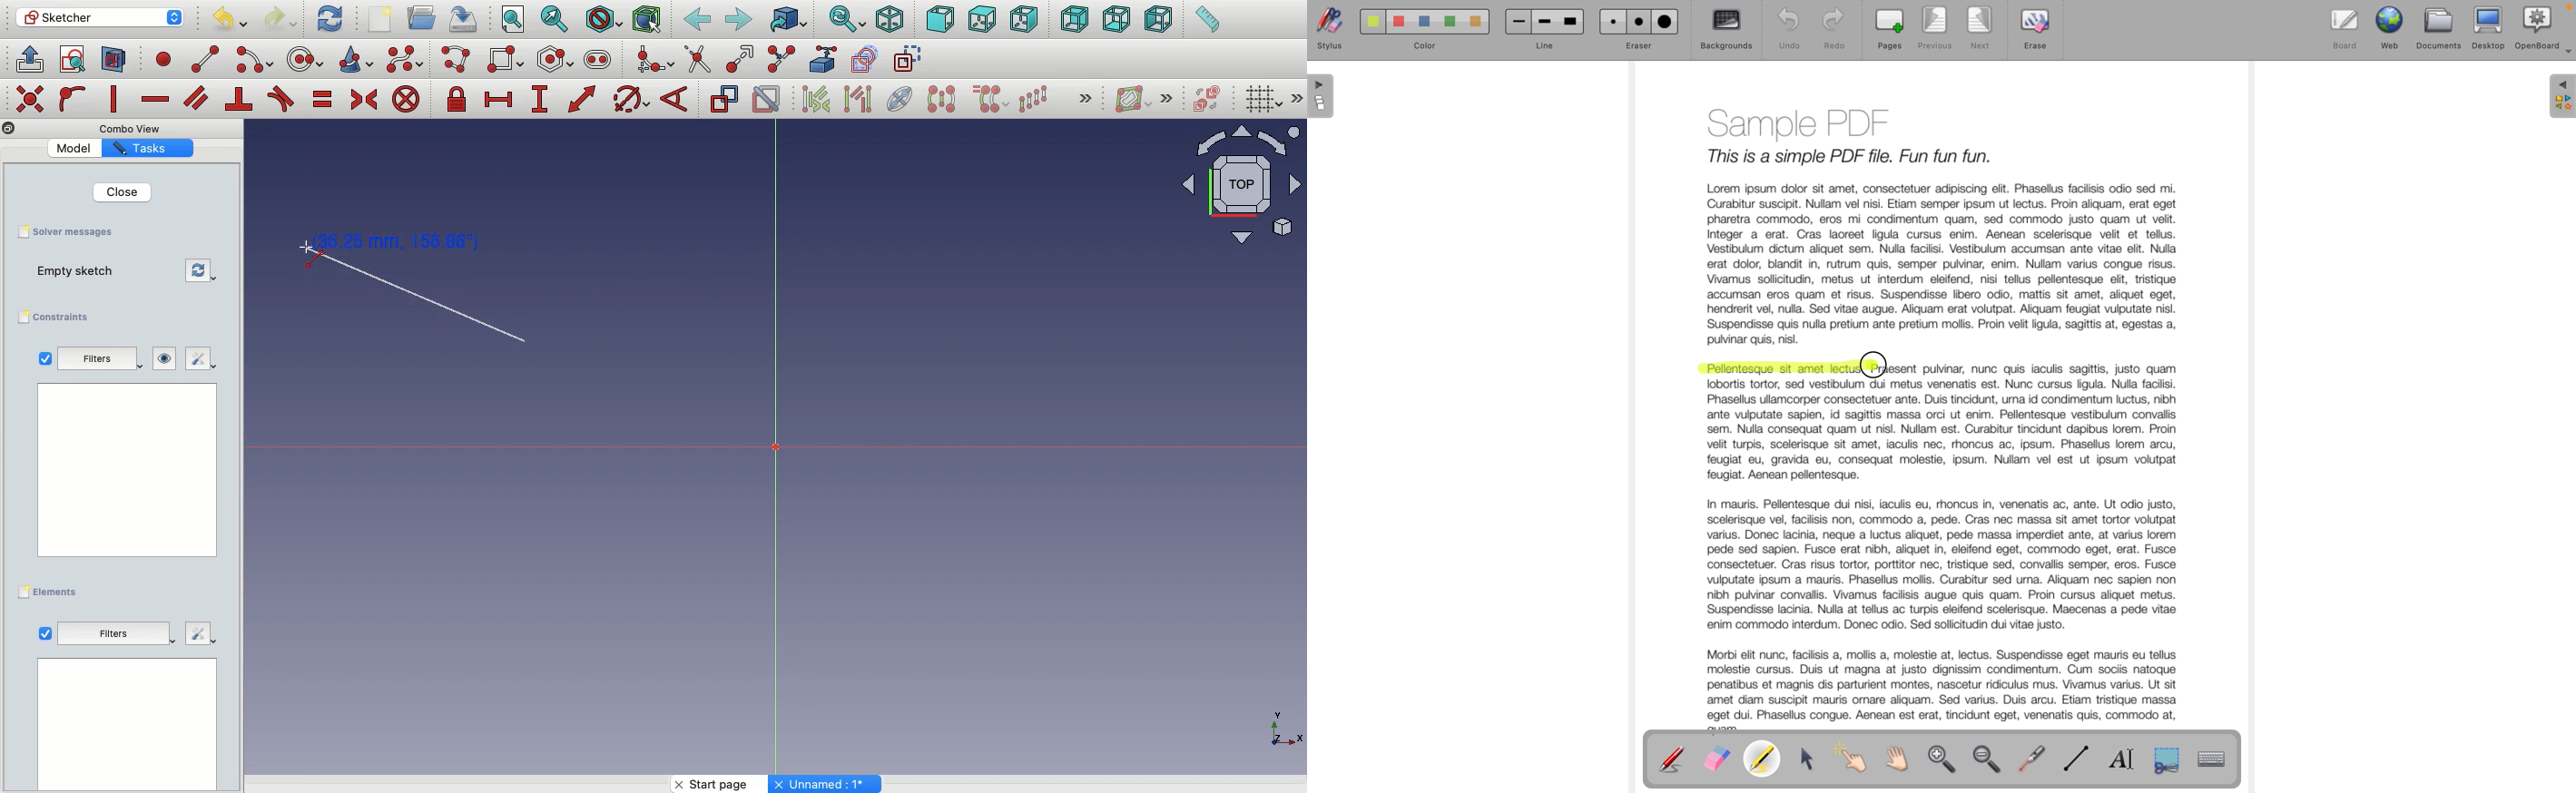 The height and width of the screenshot is (812, 2576). Describe the element at coordinates (721, 784) in the screenshot. I see `Start page` at that location.